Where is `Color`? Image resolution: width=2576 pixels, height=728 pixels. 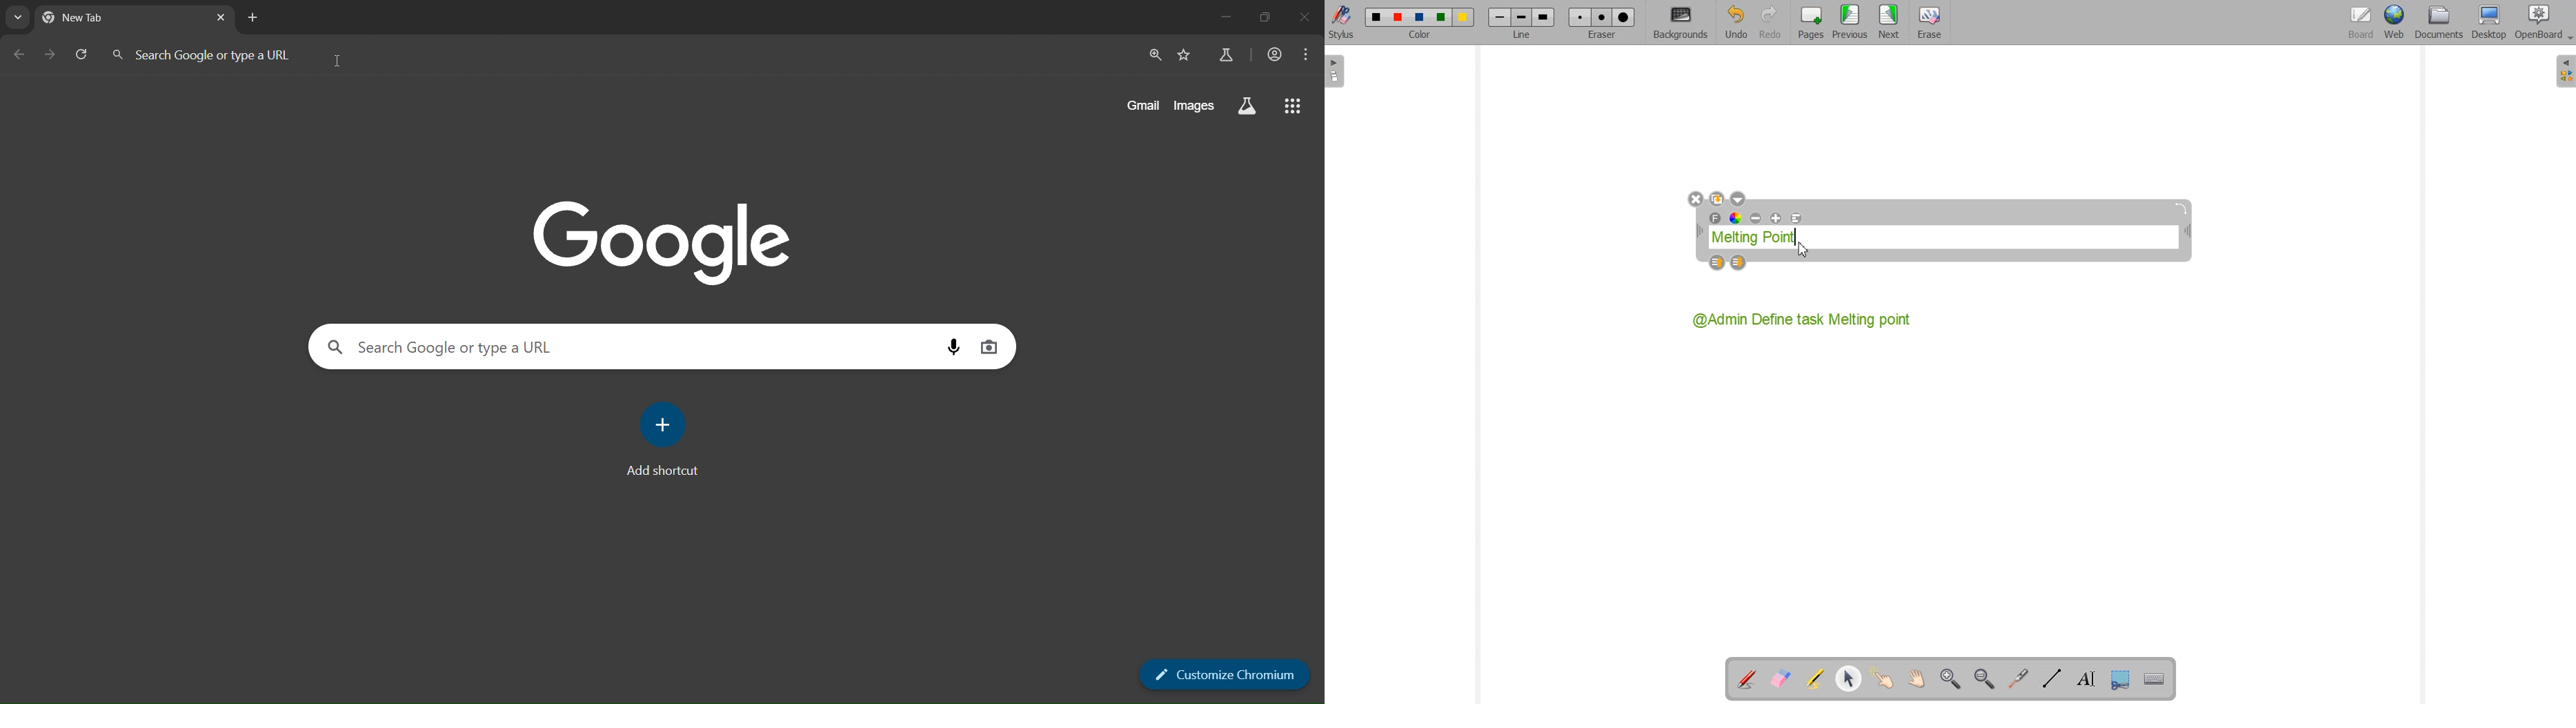
Color is located at coordinates (1422, 24).